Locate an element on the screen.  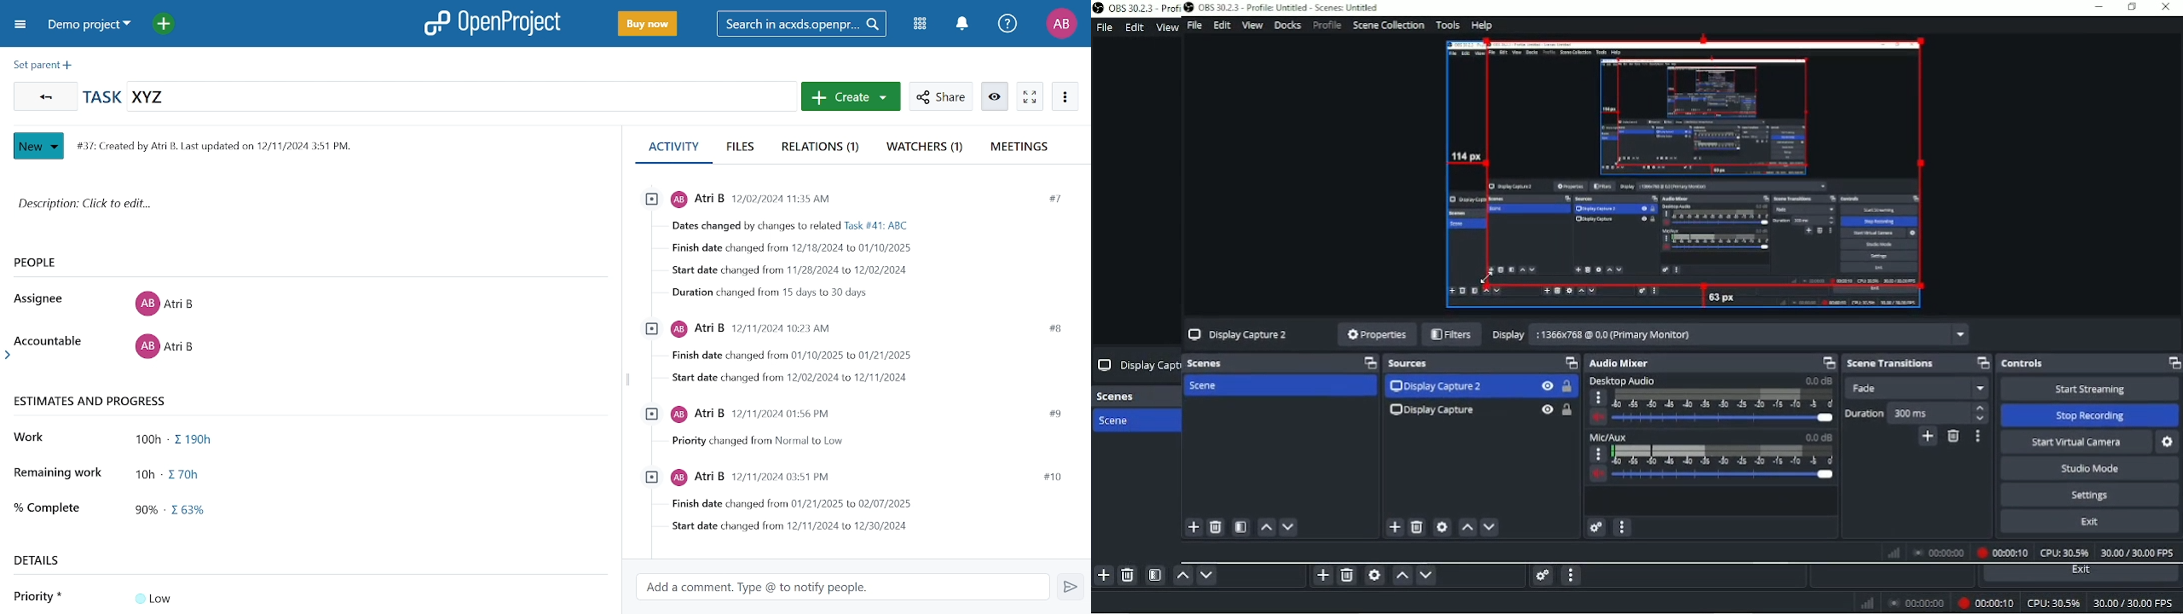
OpenProject logo is located at coordinates (496, 20).